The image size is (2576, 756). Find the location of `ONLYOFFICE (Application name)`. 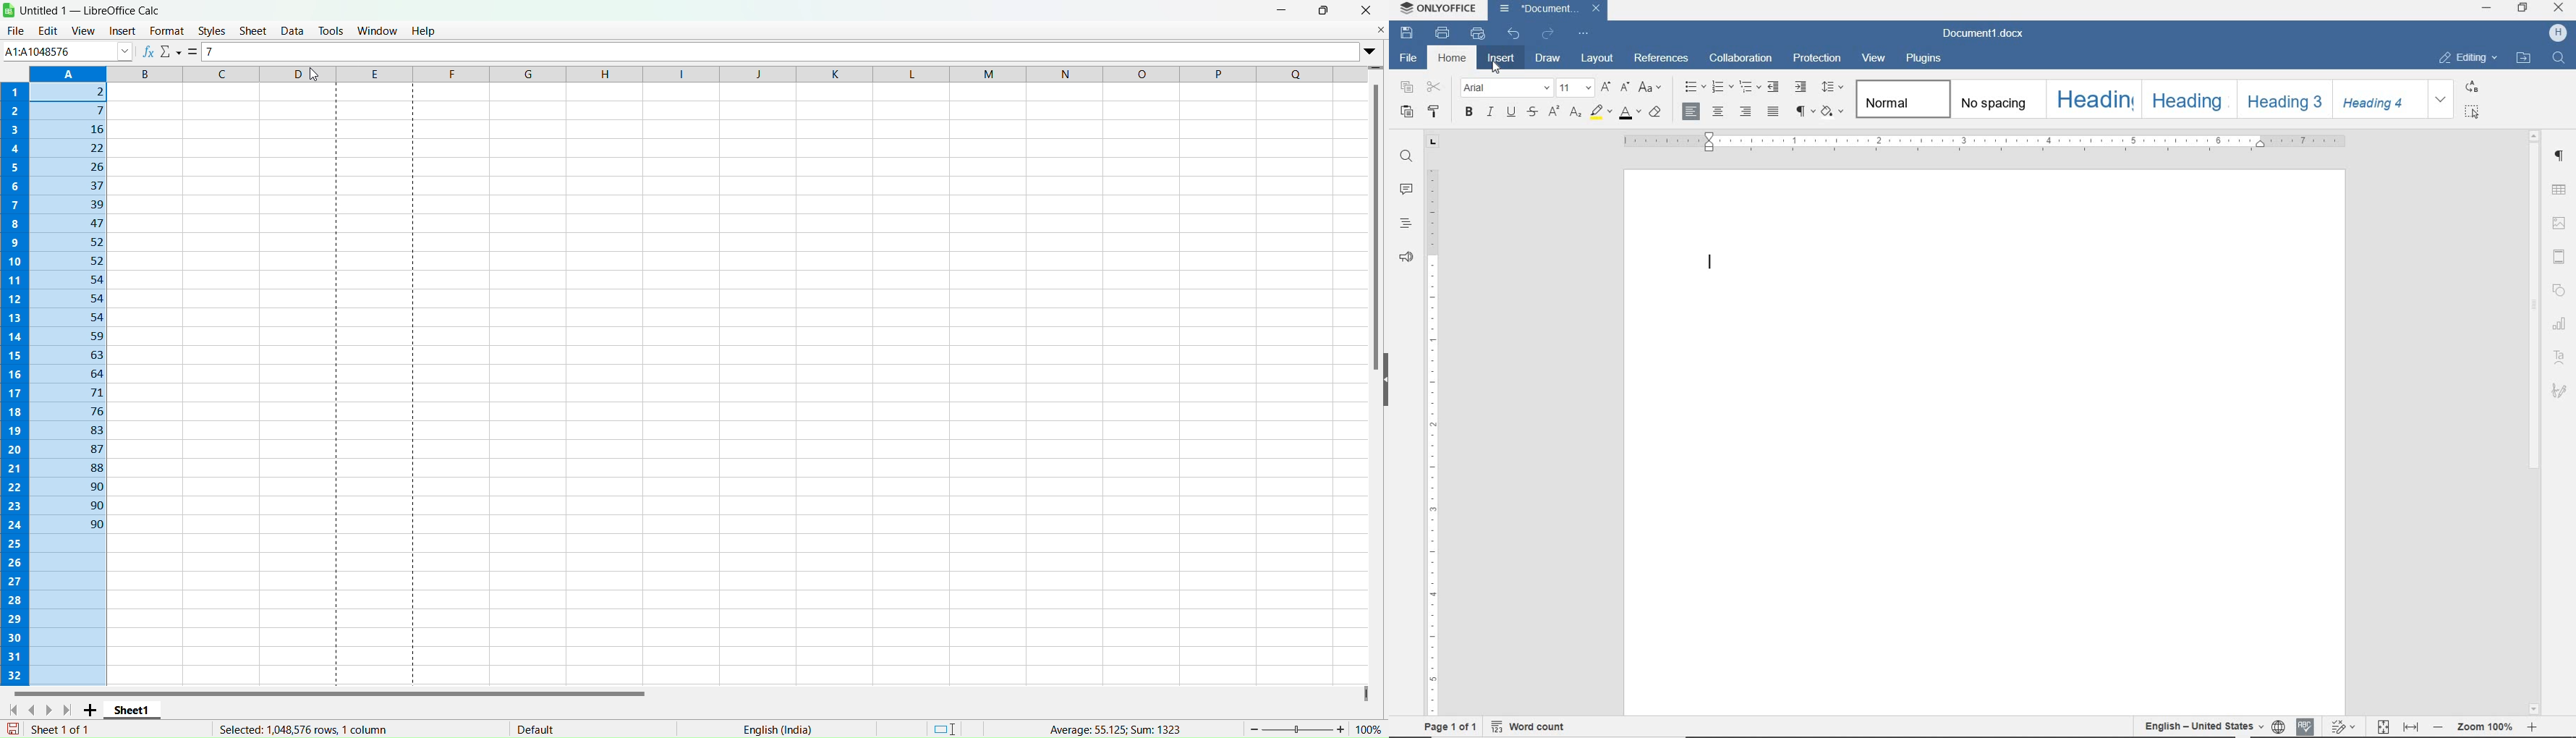

ONLYOFFICE (Application name) is located at coordinates (1434, 9).